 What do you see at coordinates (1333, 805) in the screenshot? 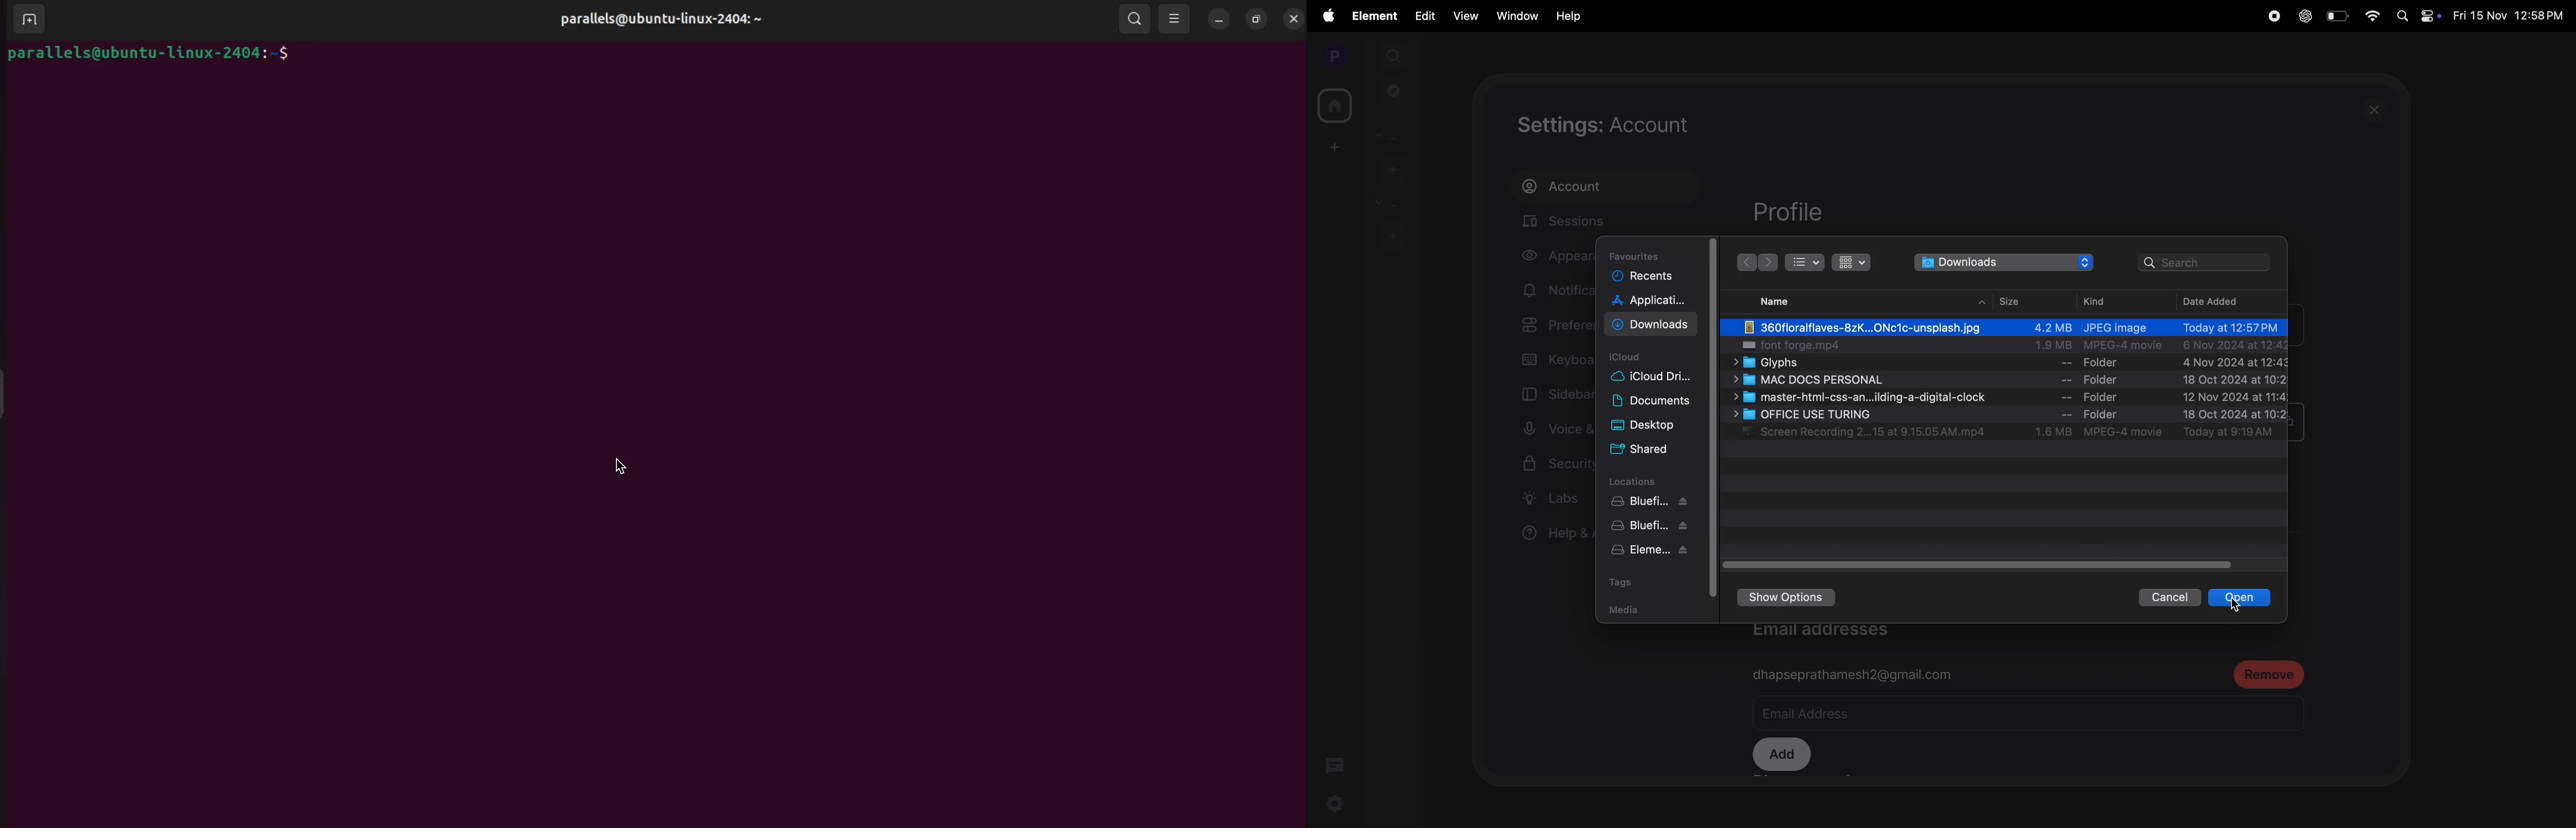
I see `settings` at bounding box center [1333, 805].